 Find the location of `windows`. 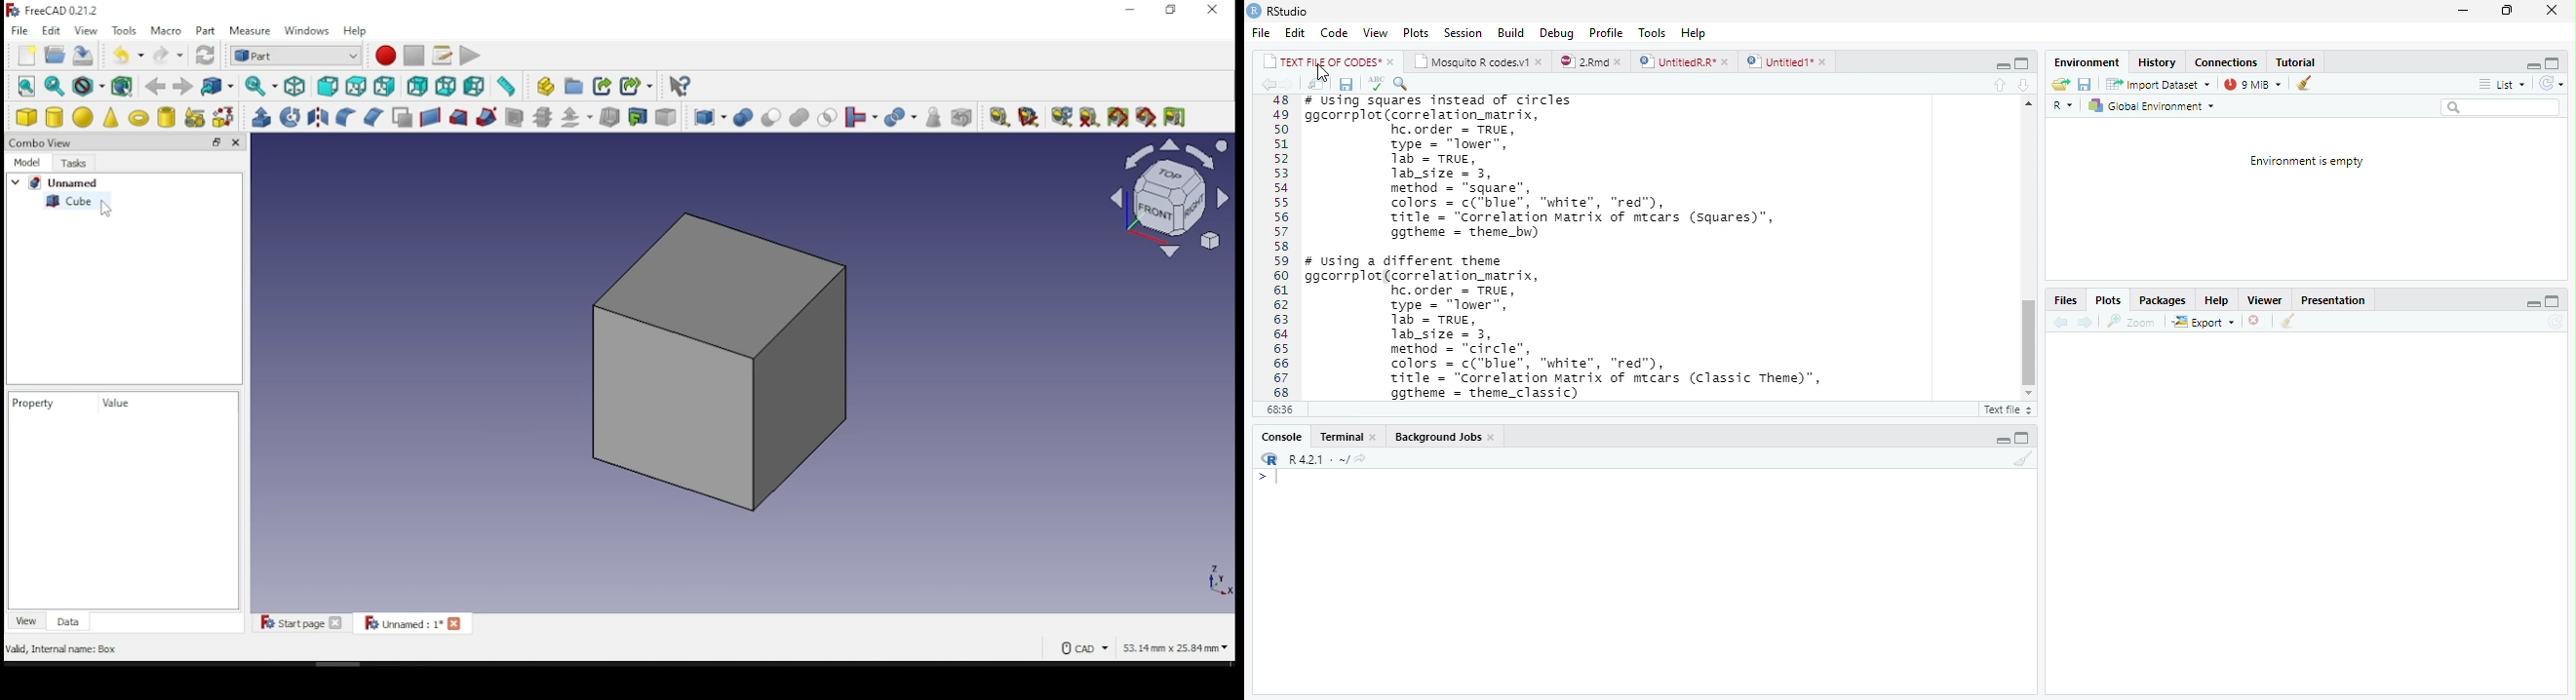

windows is located at coordinates (308, 32).